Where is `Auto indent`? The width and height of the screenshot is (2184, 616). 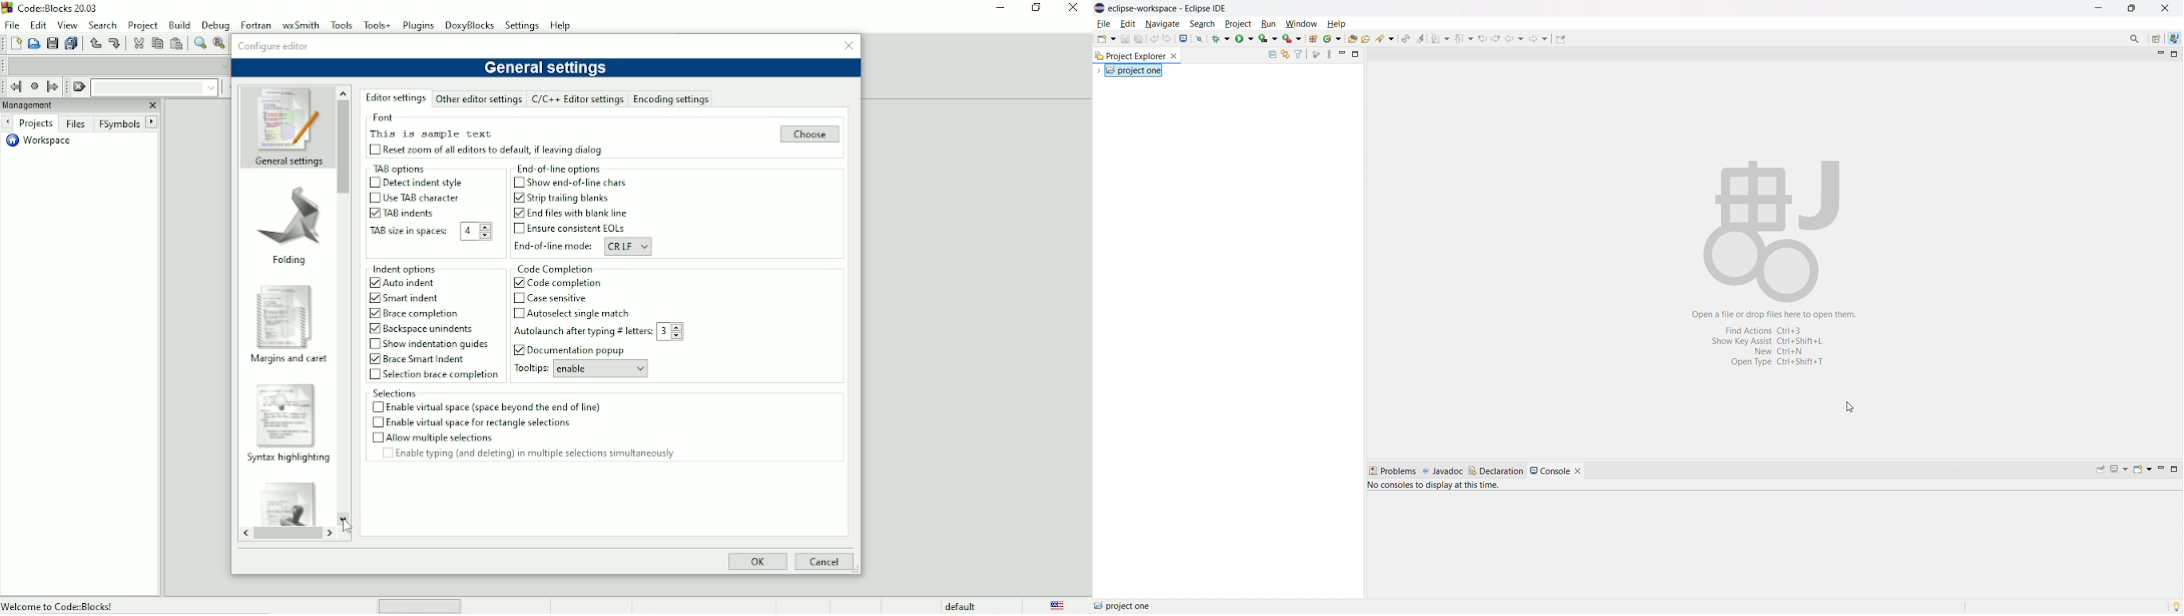
Auto indent is located at coordinates (412, 283).